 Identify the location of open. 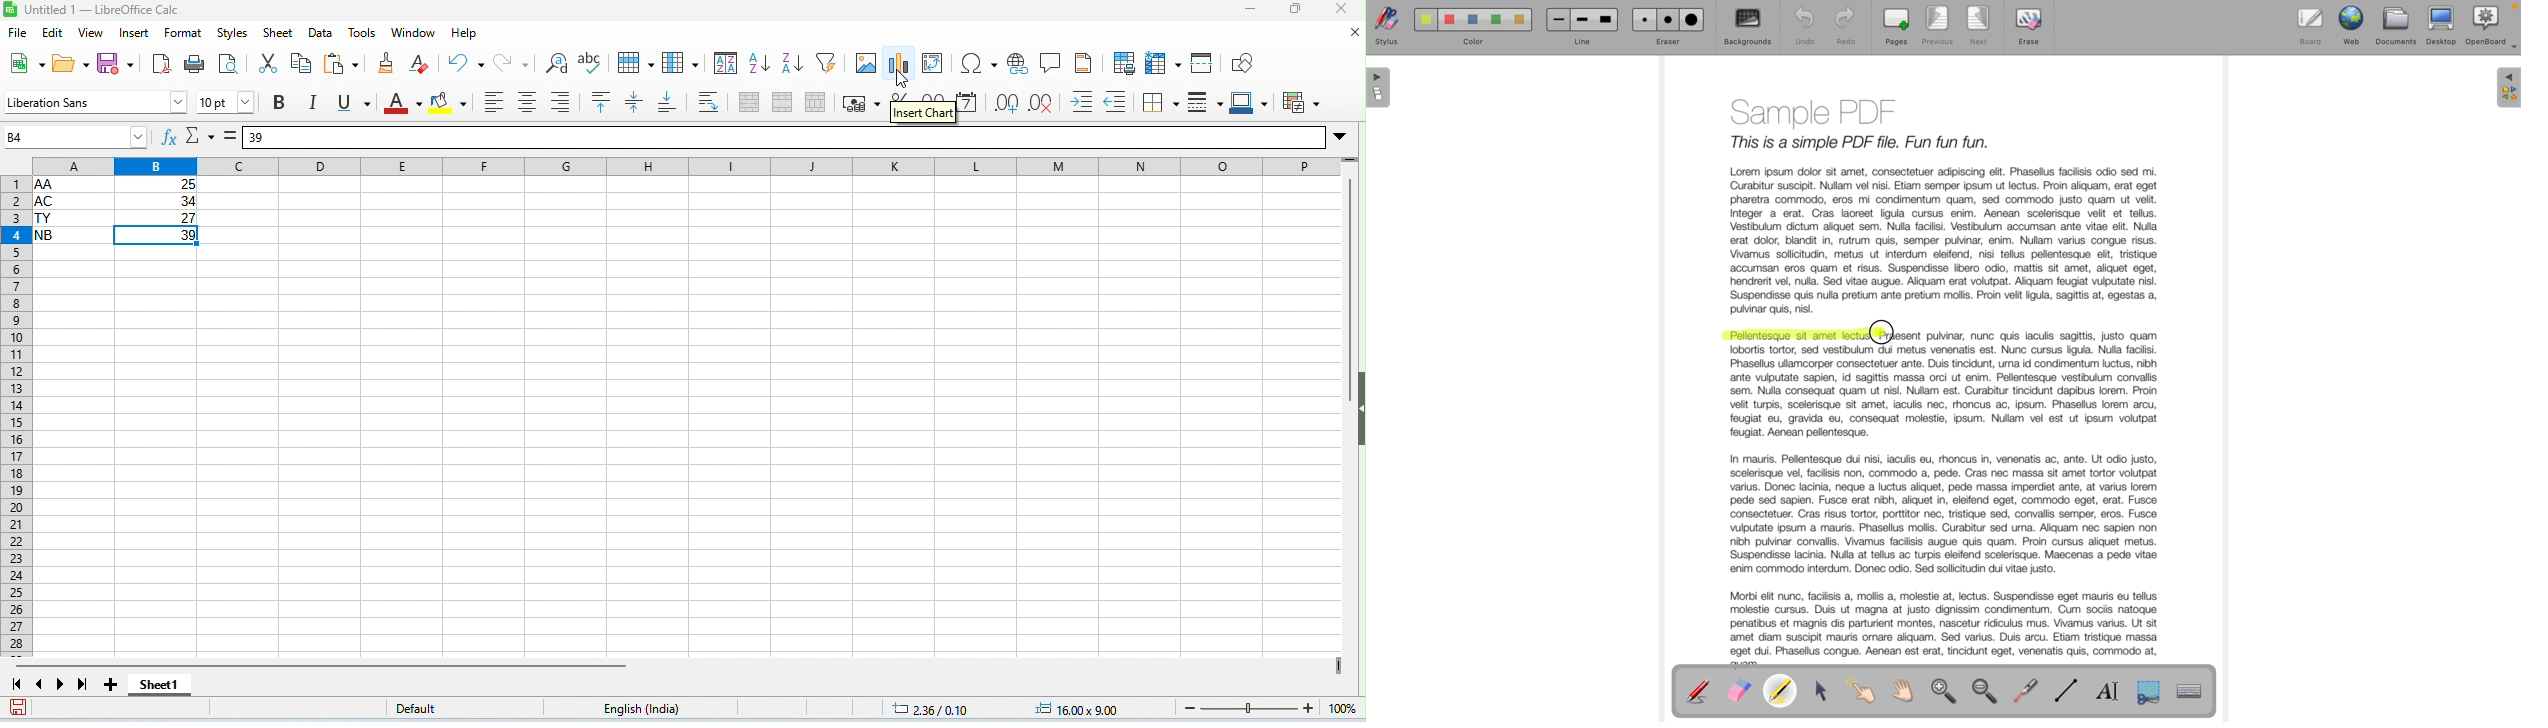
(72, 63).